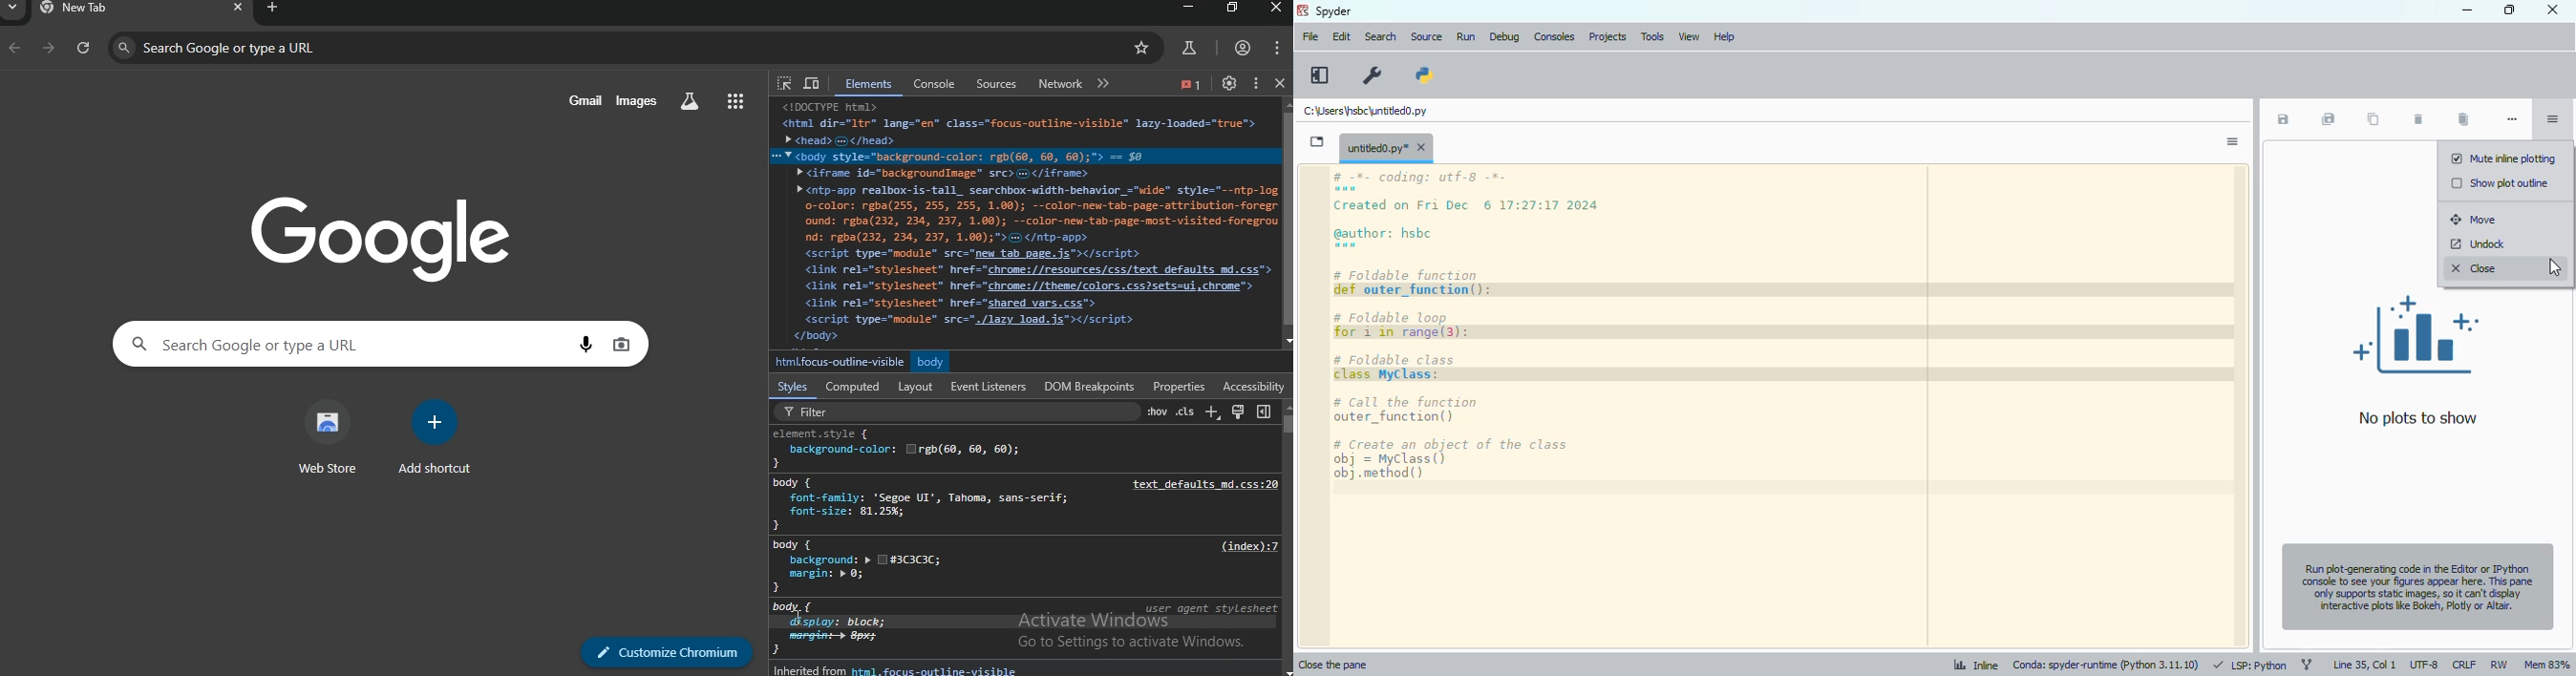  Describe the element at coordinates (1652, 37) in the screenshot. I see `tools` at that location.